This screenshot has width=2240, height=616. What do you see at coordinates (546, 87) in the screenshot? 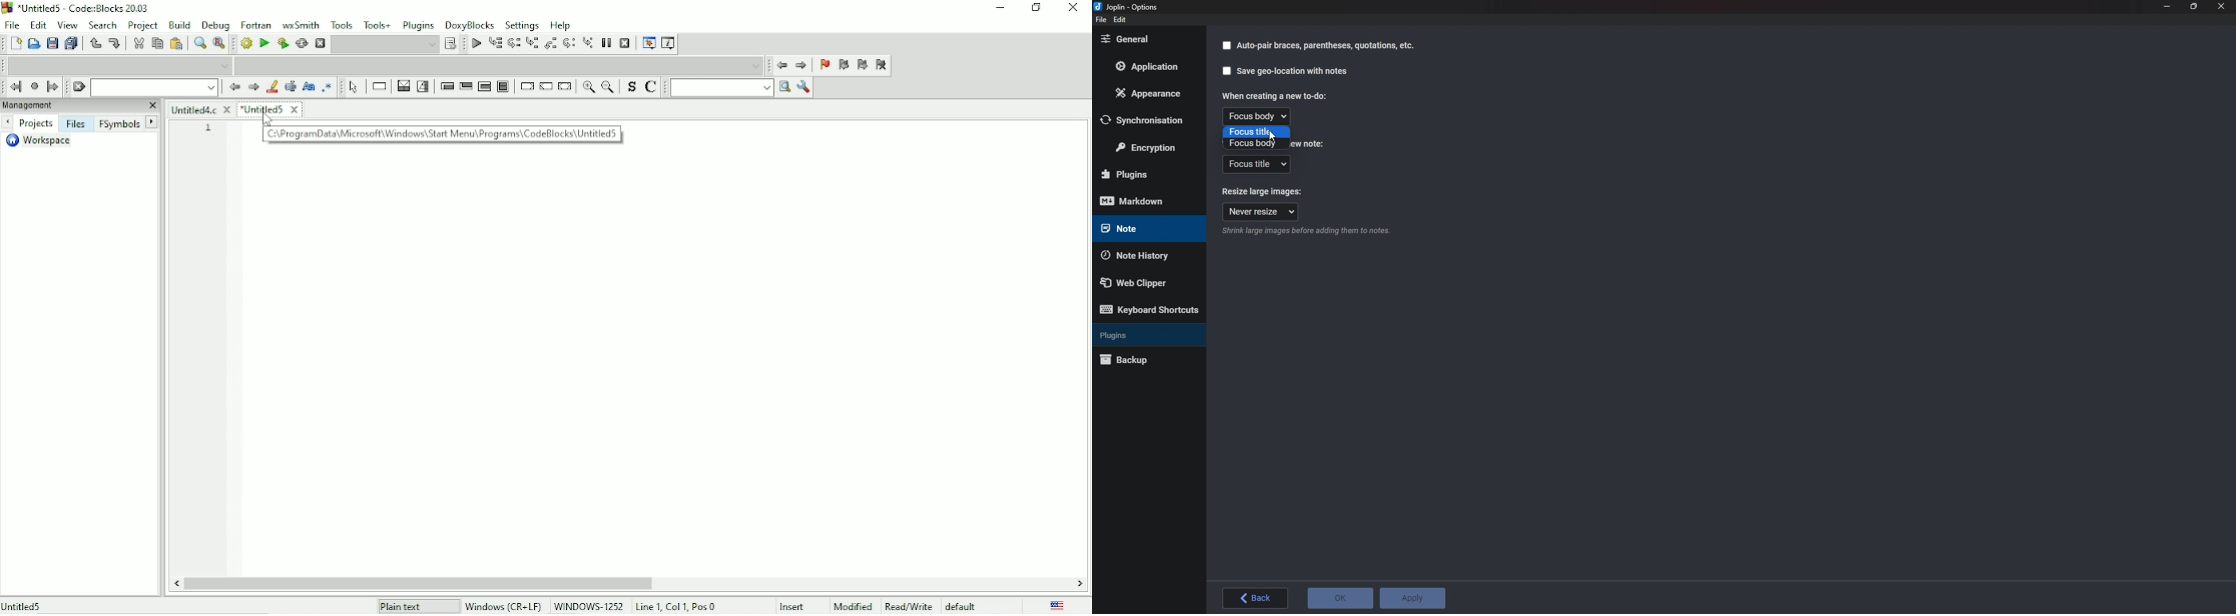
I see `Continue-instruction` at bounding box center [546, 87].